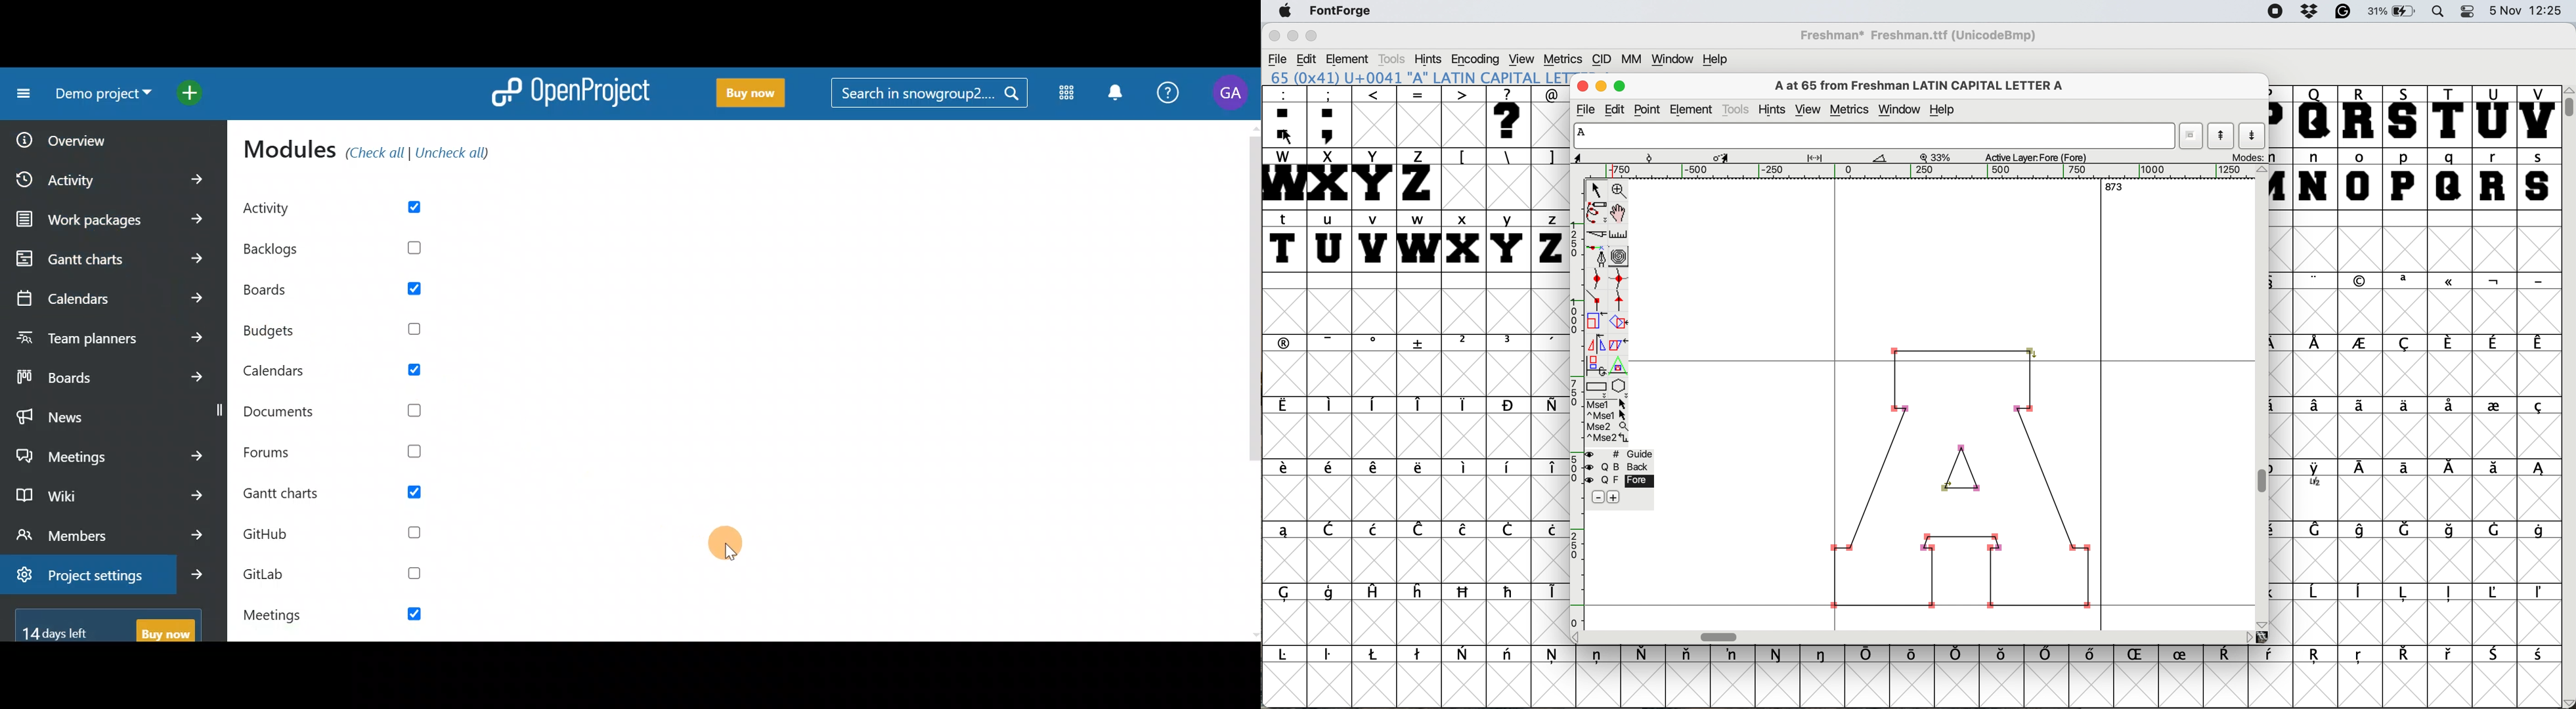 The height and width of the screenshot is (728, 2576). I want to click on w, so click(1416, 240).